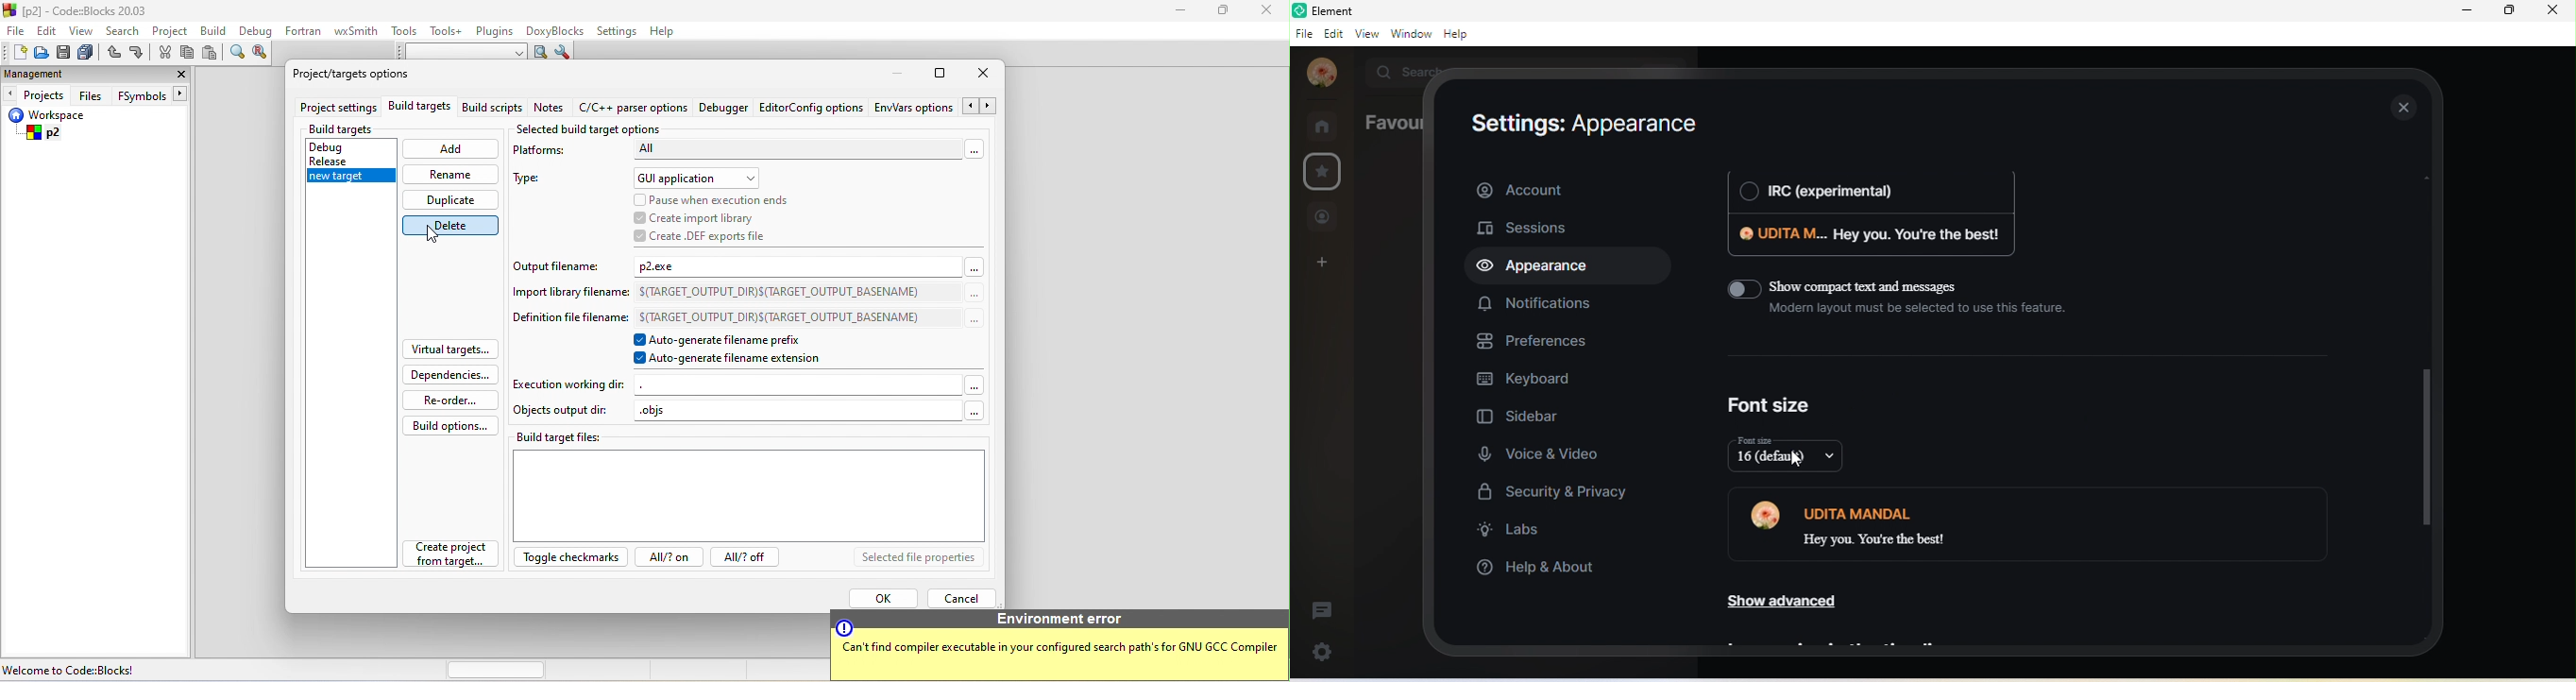 This screenshot has height=700, width=2576. Describe the element at coordinates (1867, 193) in the screenshot. I see `irc (experimental)` at that location.